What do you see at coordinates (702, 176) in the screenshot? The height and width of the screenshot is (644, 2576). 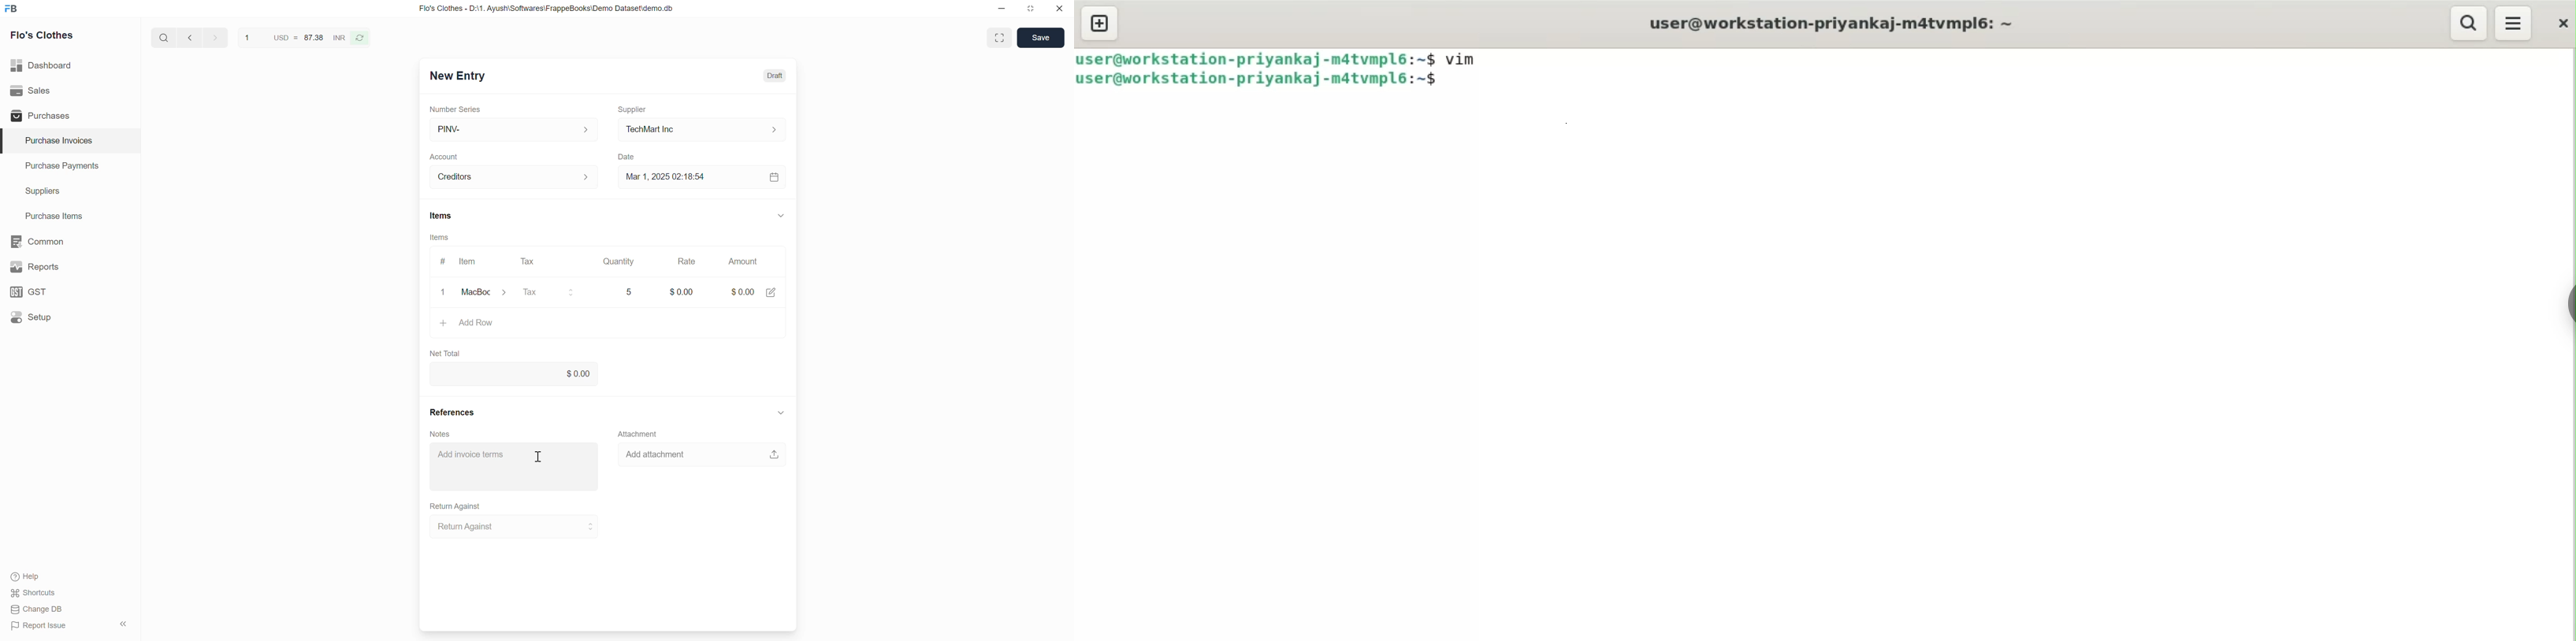 I see `Mar 1, 2025 02:18:54` at bounding box center [702, 176].